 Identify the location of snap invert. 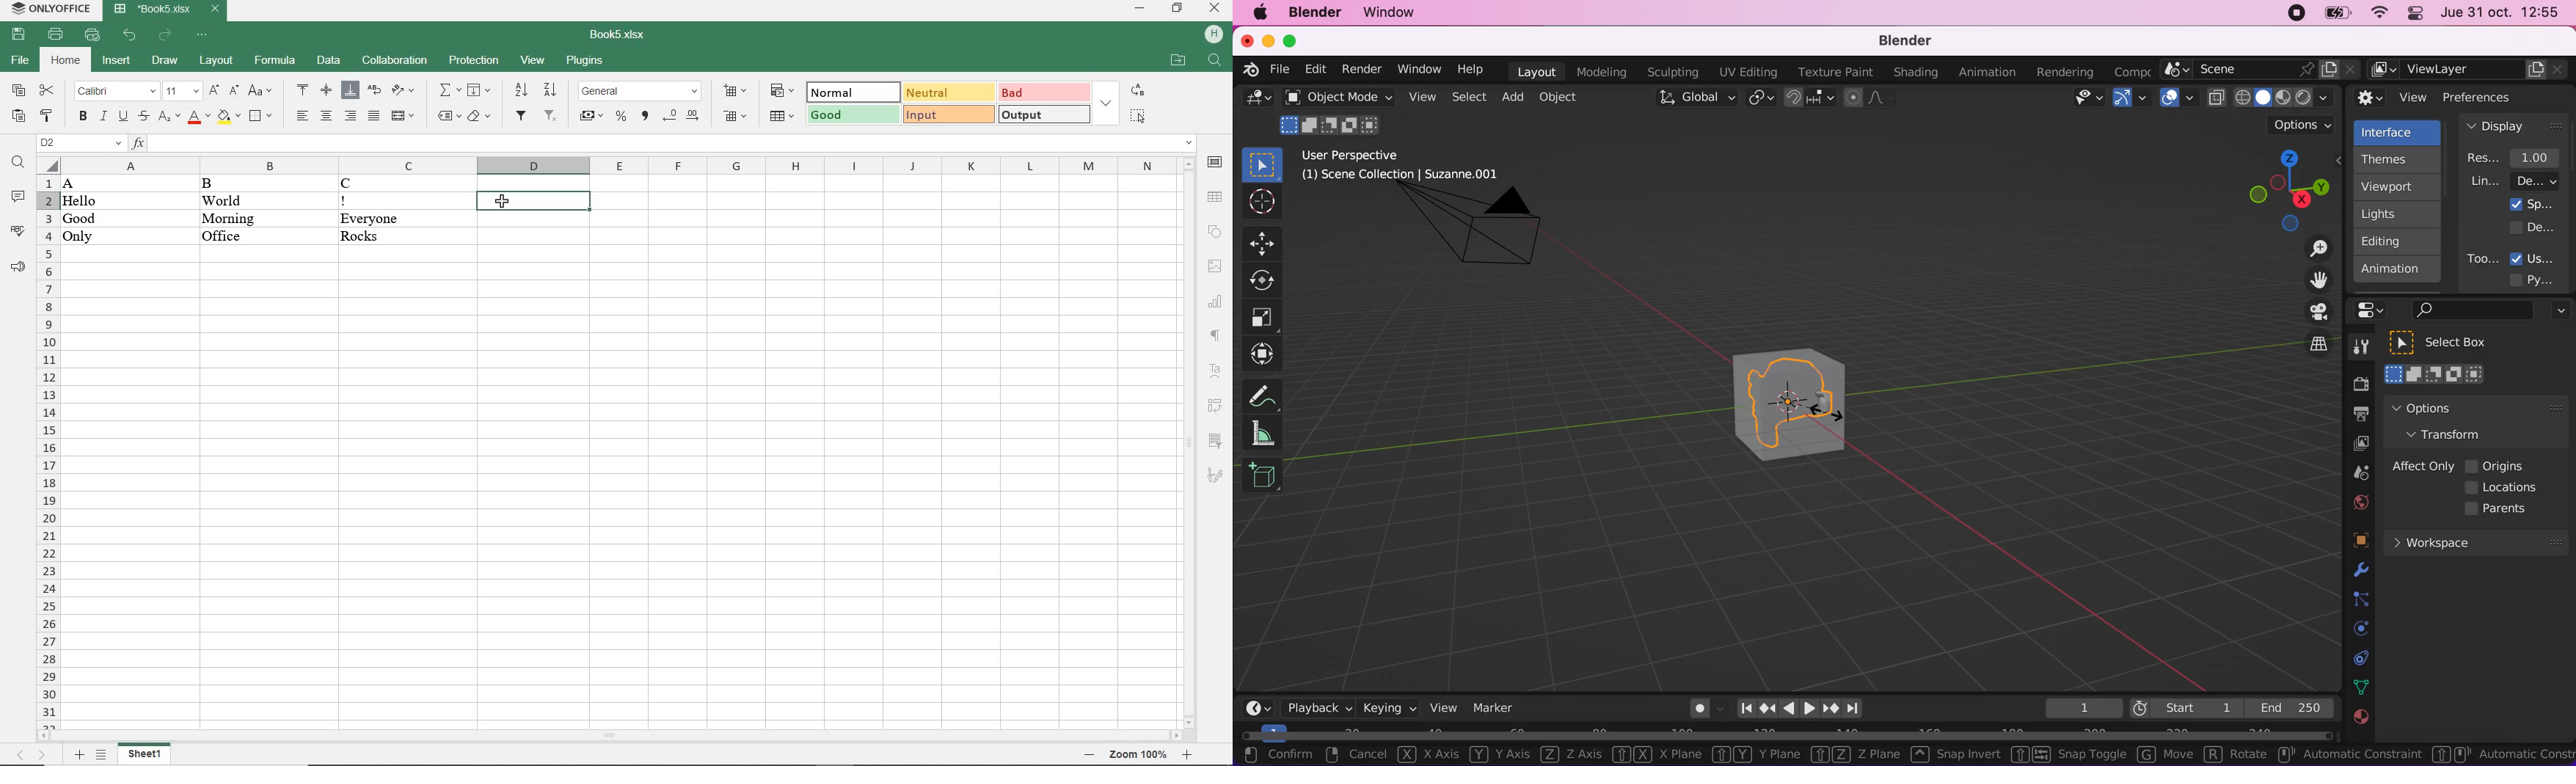
(1953, 754).